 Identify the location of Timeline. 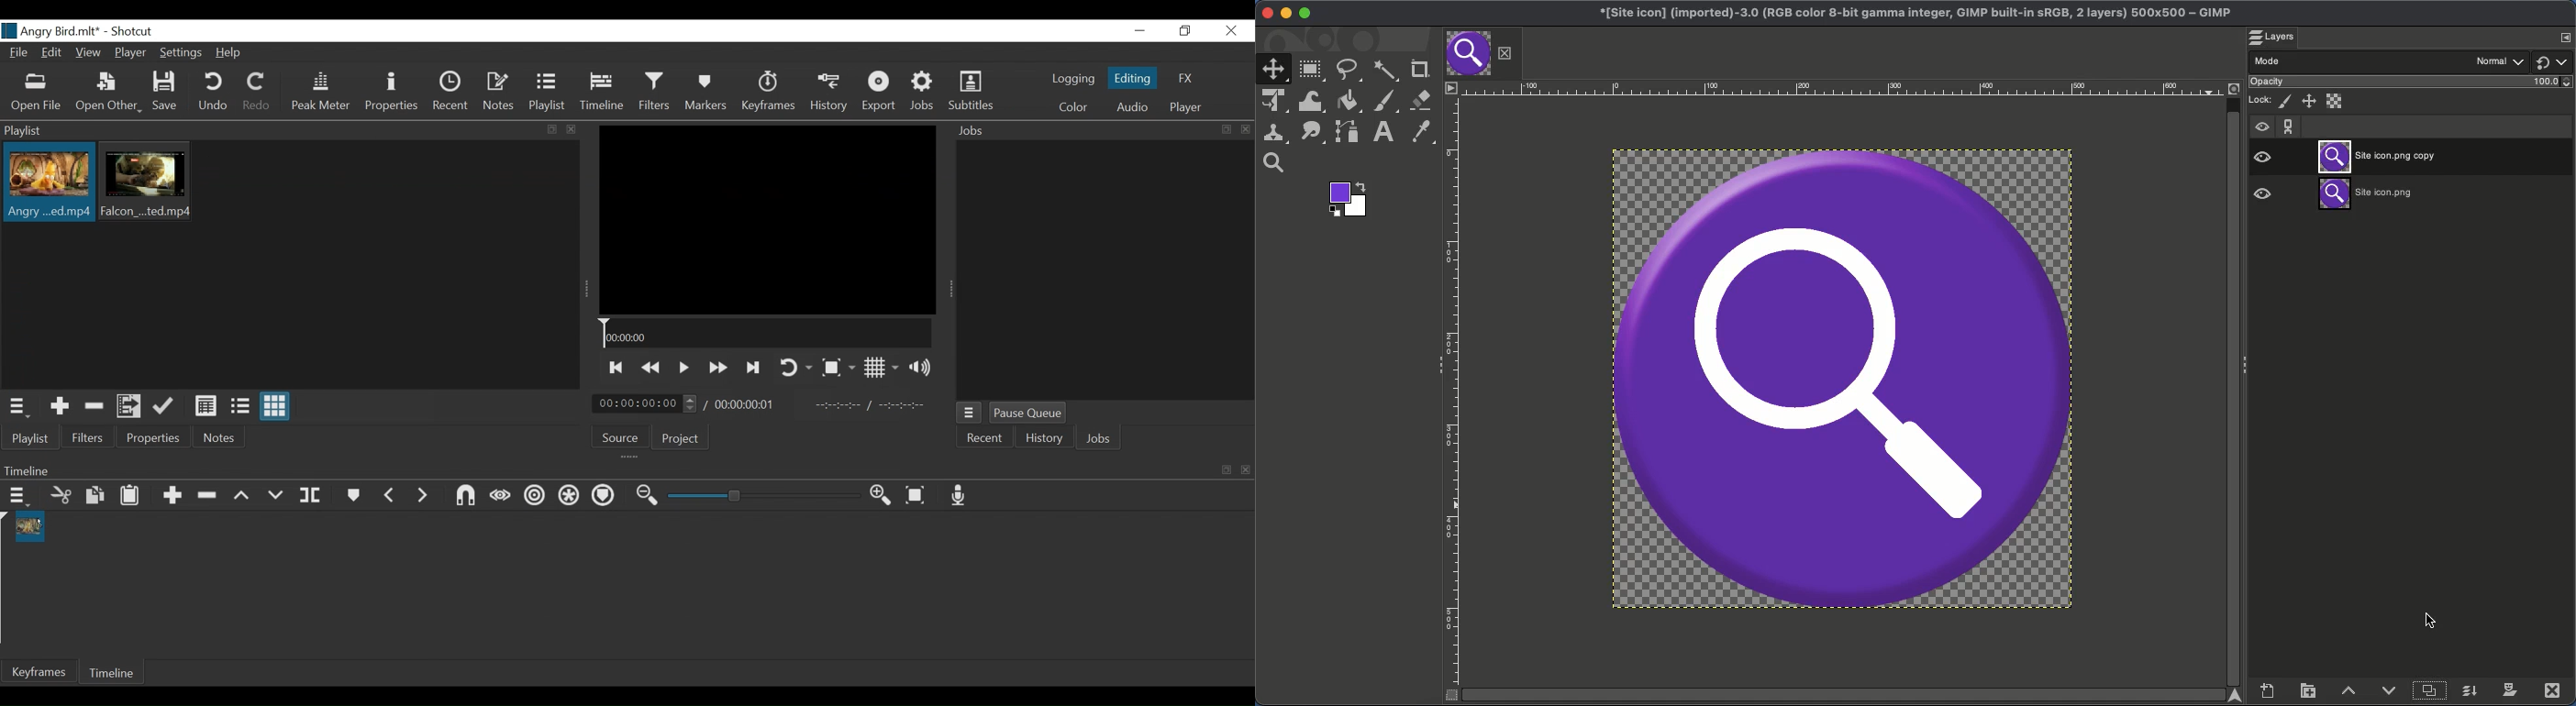
(767, 333).